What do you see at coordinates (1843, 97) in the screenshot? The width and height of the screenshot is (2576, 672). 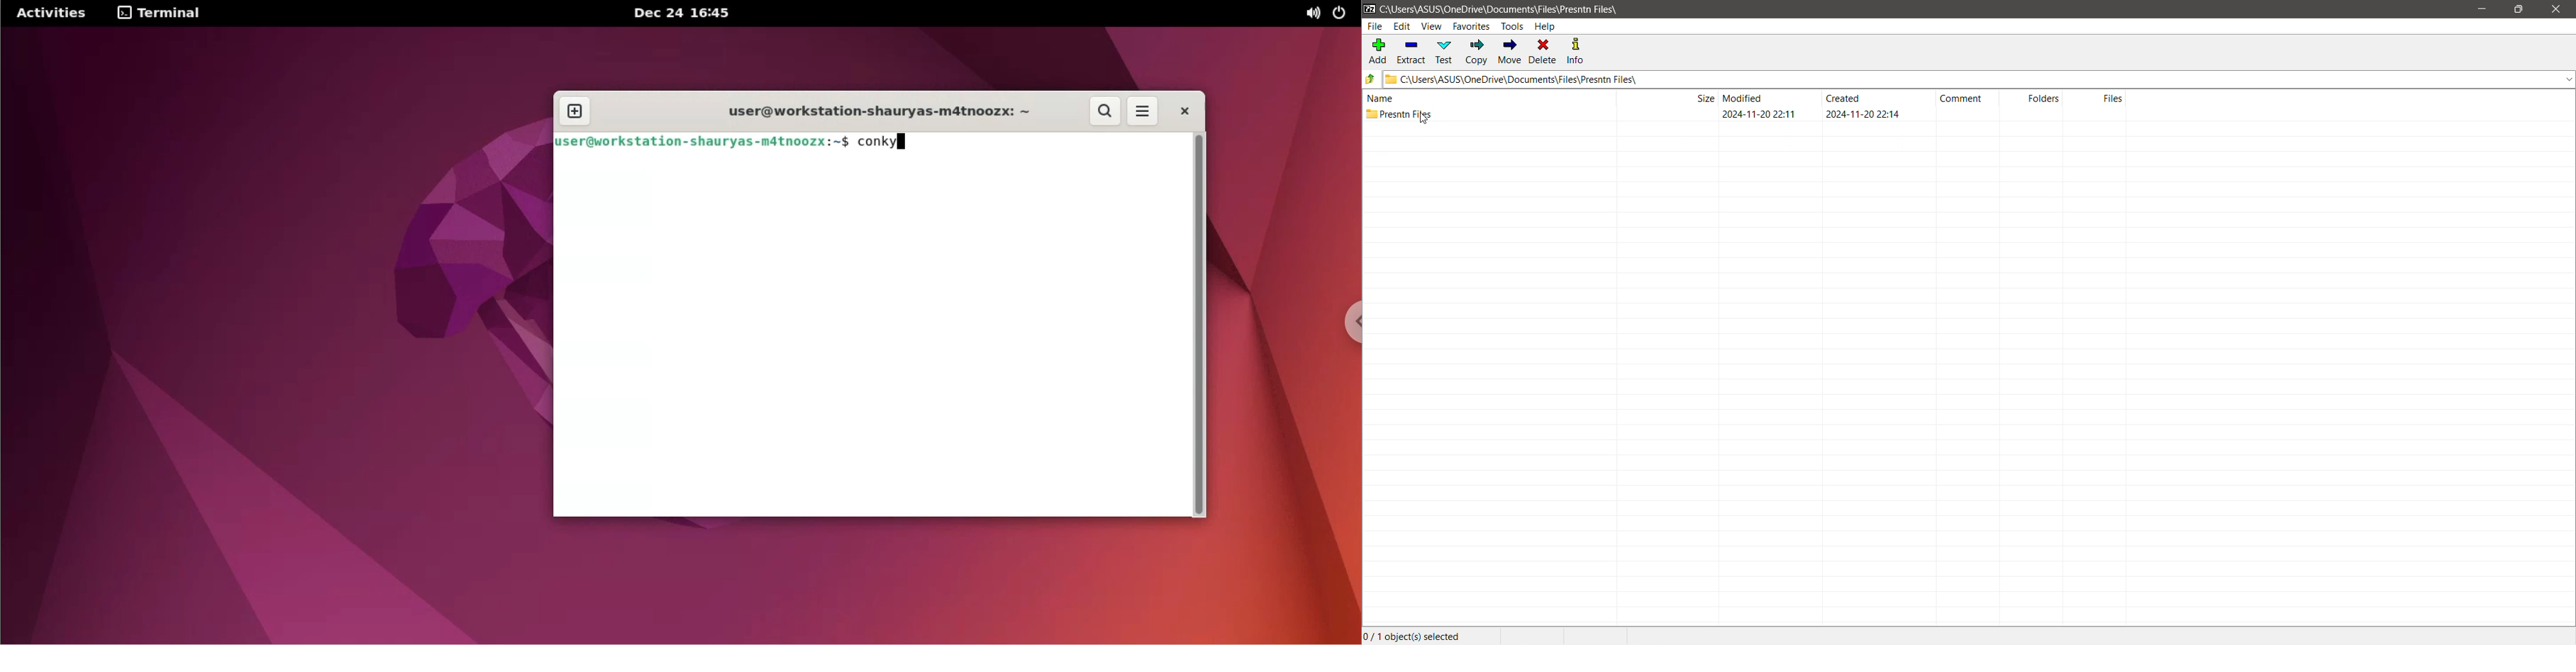 I see `created` at bounding box center [1843, 97].